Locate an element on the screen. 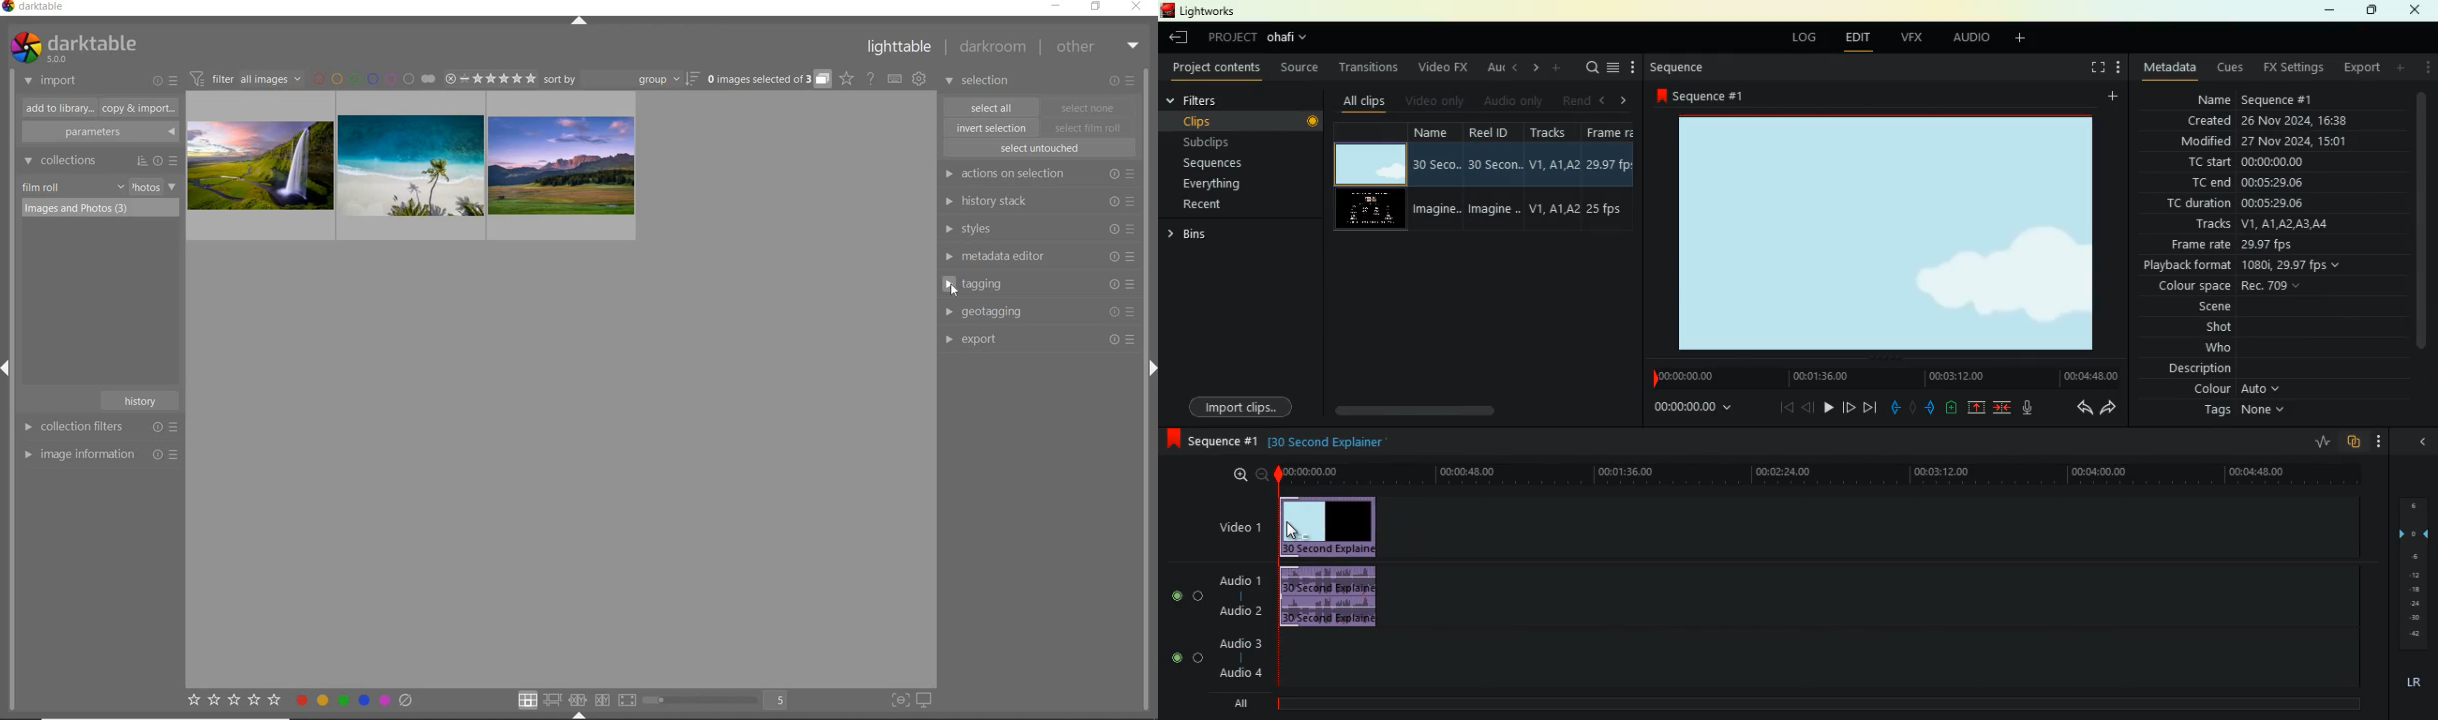 This screenshot has height=728, width=2464. import or presets & preferences is located at coordinates (165, 80).